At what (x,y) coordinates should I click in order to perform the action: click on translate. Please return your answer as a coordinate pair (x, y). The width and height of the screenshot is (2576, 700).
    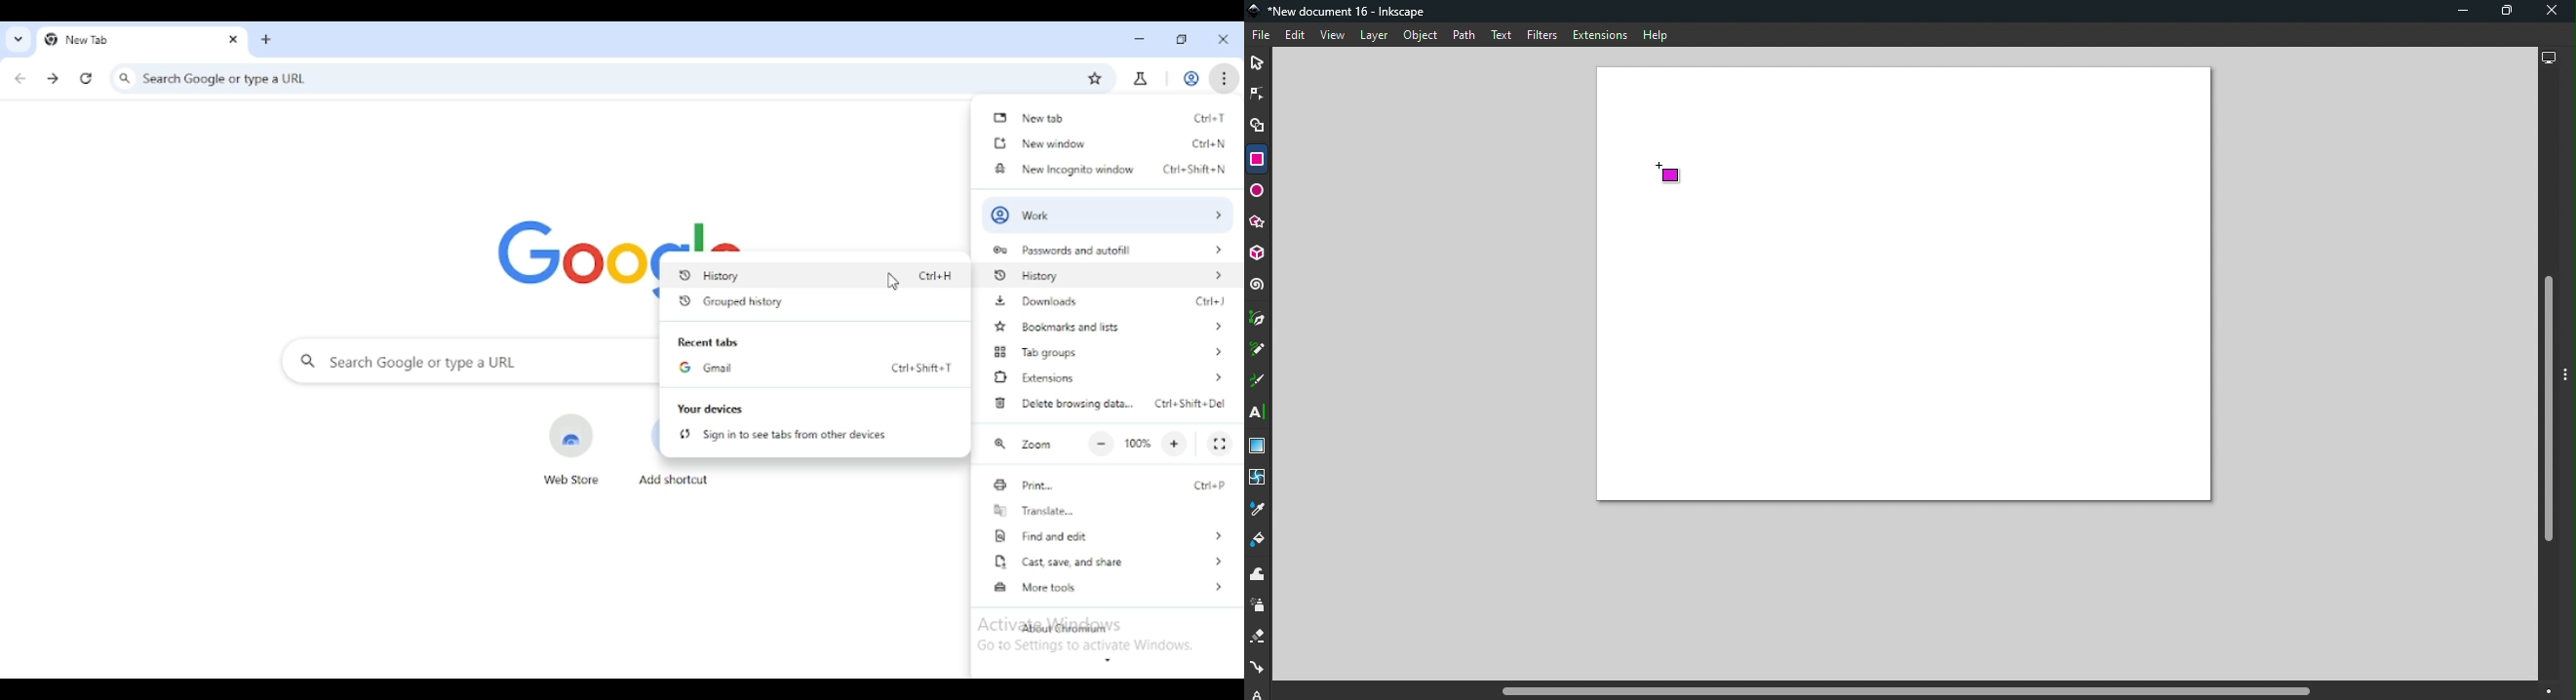
    Looking at the image, I should click on (1033, 510).